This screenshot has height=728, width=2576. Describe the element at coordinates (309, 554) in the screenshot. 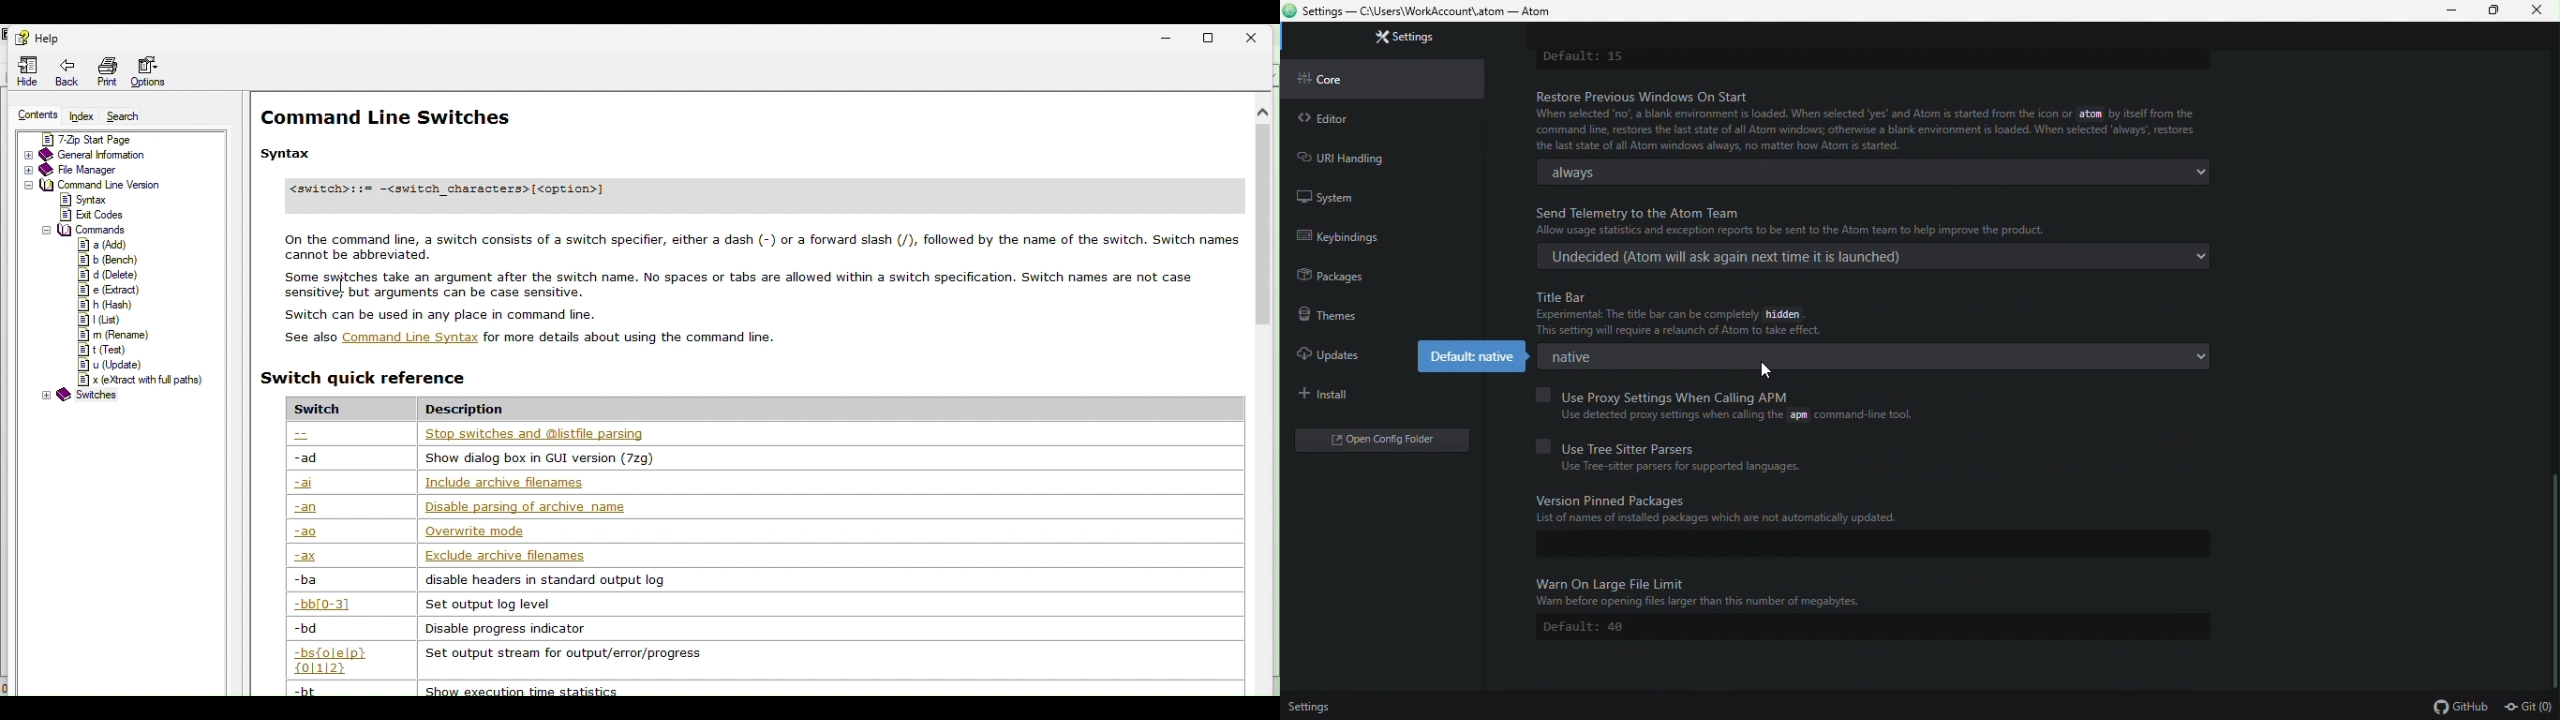

I see `-ax` at that location.